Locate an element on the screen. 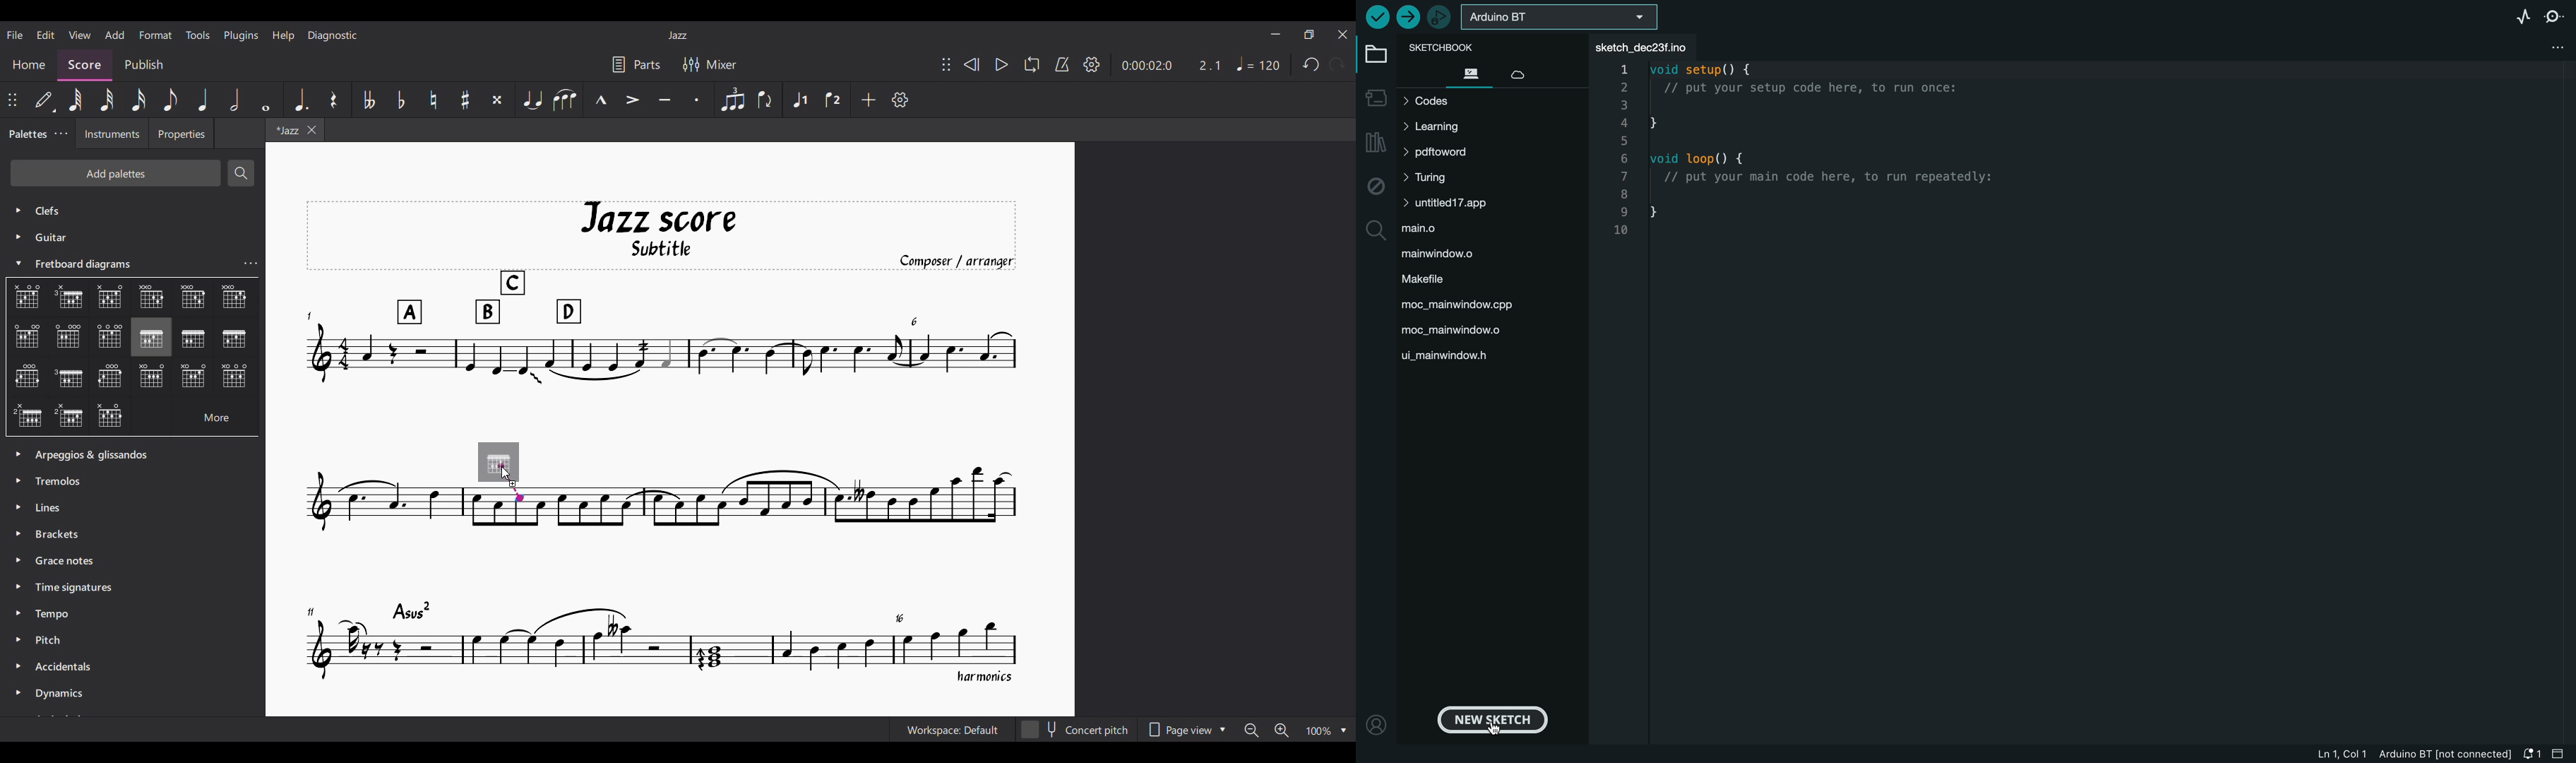 This screenshot has width=2576, height=784. codes is located at coordinates (1435, 101).